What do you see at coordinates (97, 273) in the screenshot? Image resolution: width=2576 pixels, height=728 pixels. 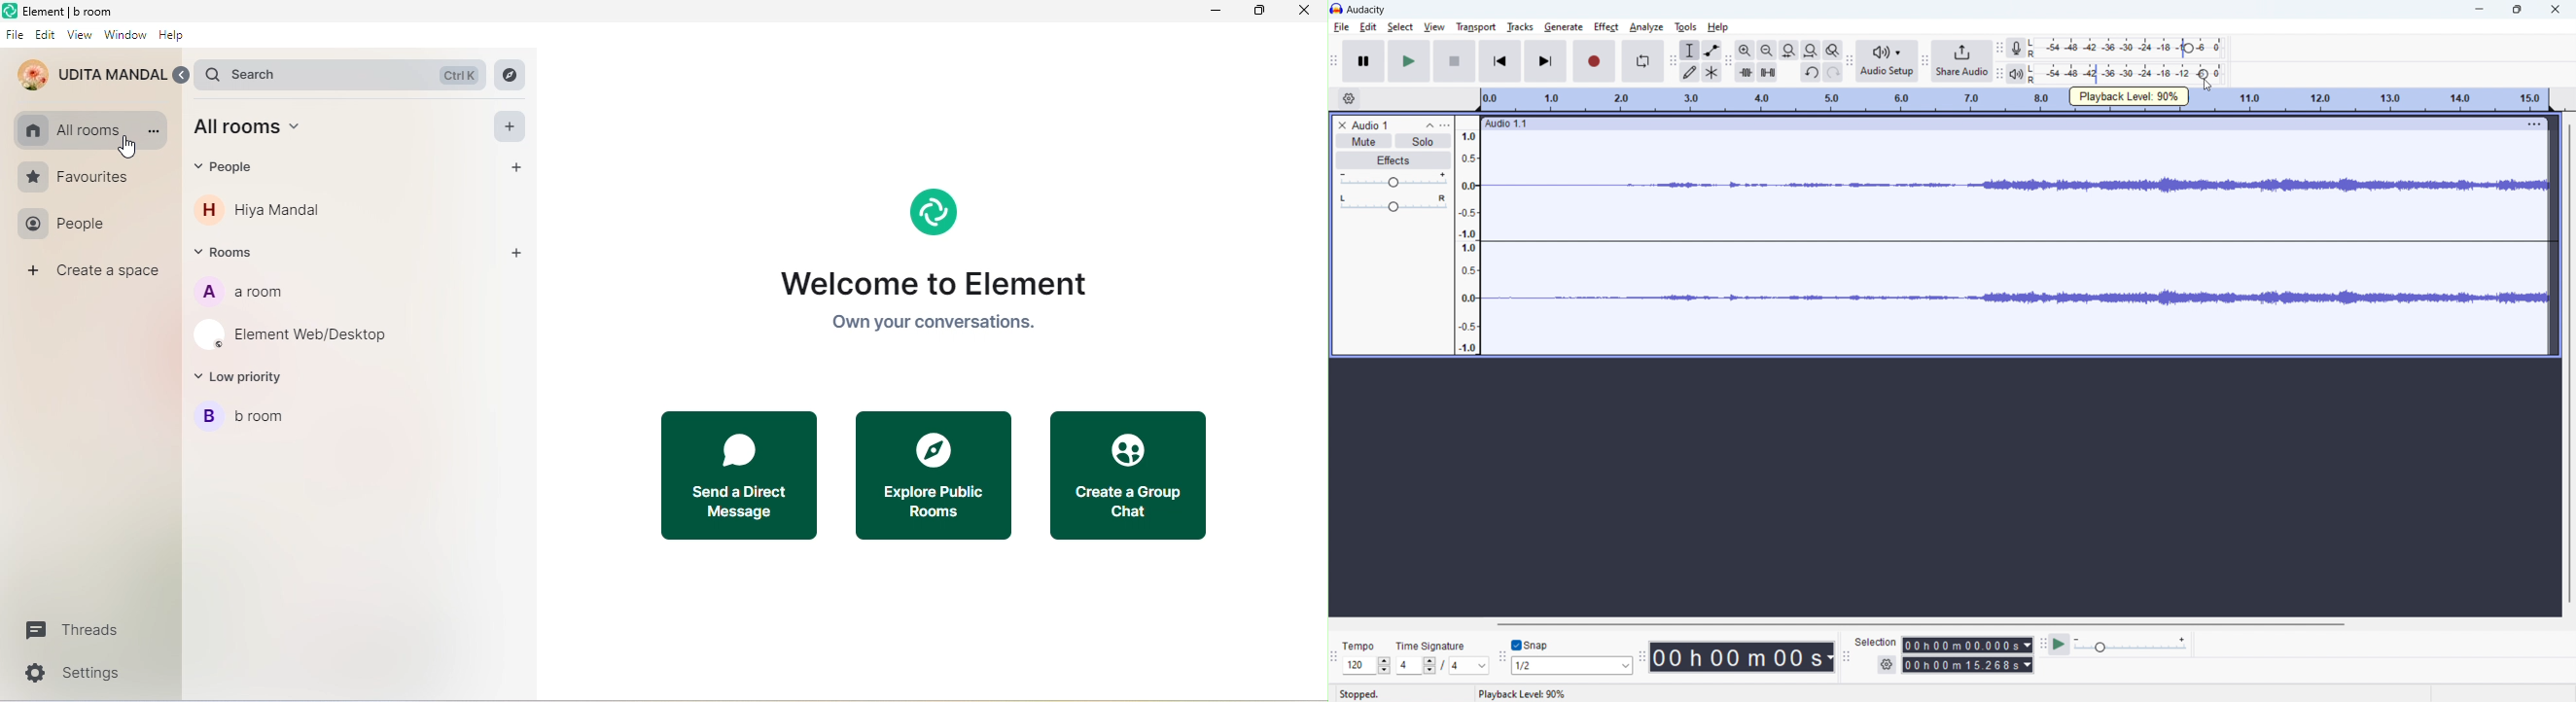 I see `create a space` at bounding box center [97, 273].